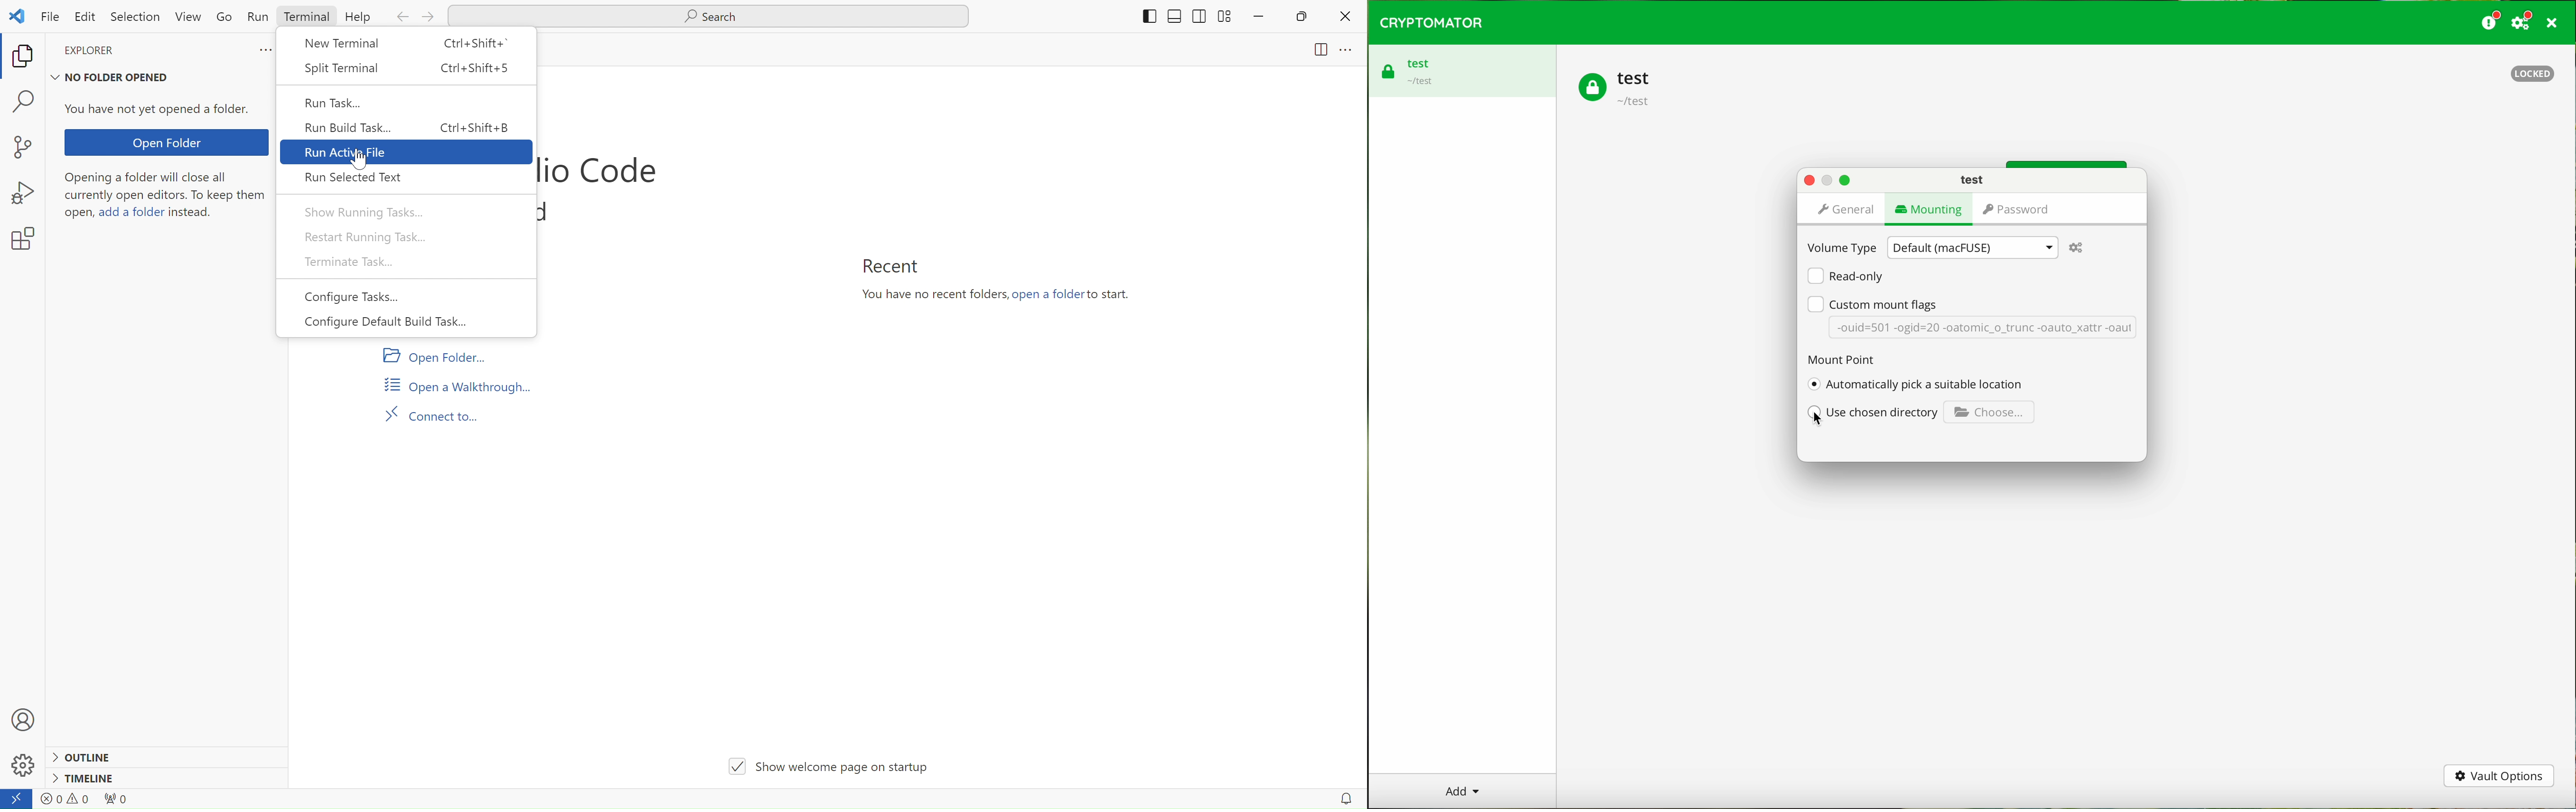 The image size is (2576, 812). Describe the element at coordinates (189, 19) in the screenshot. I see `View` at that location.